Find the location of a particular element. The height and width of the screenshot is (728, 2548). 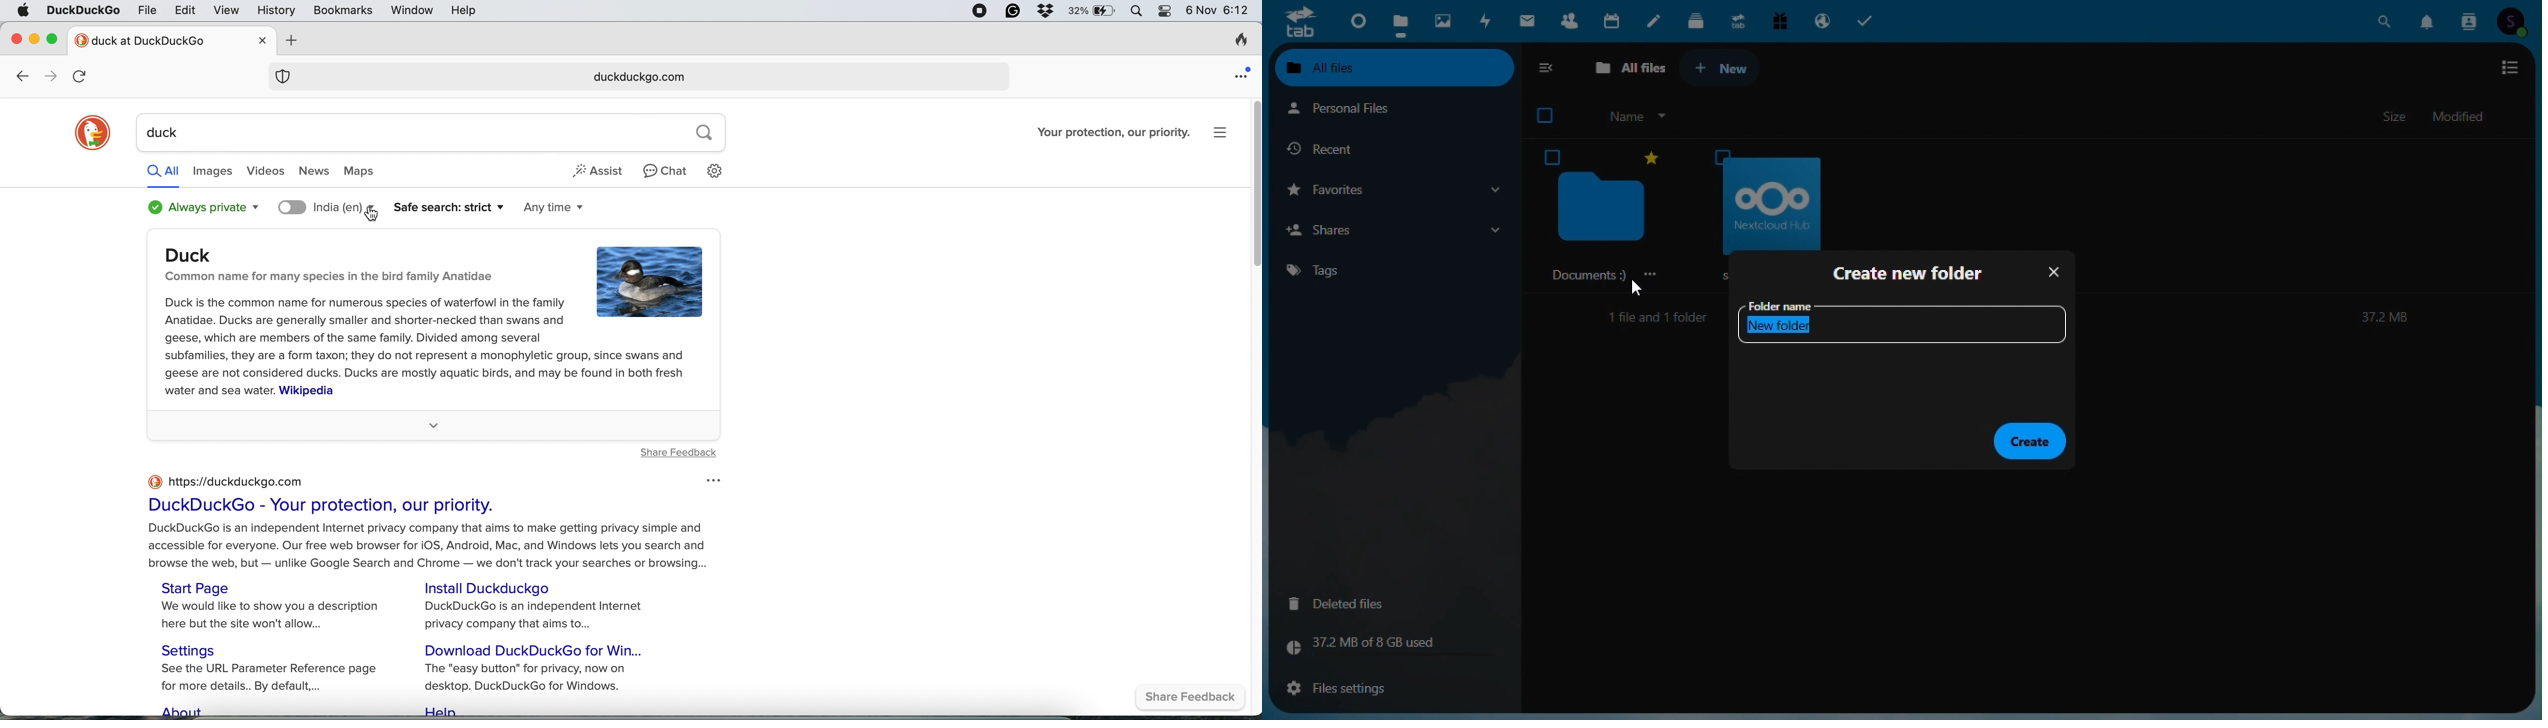

Create new folder is located at coordinates (1908, 273).